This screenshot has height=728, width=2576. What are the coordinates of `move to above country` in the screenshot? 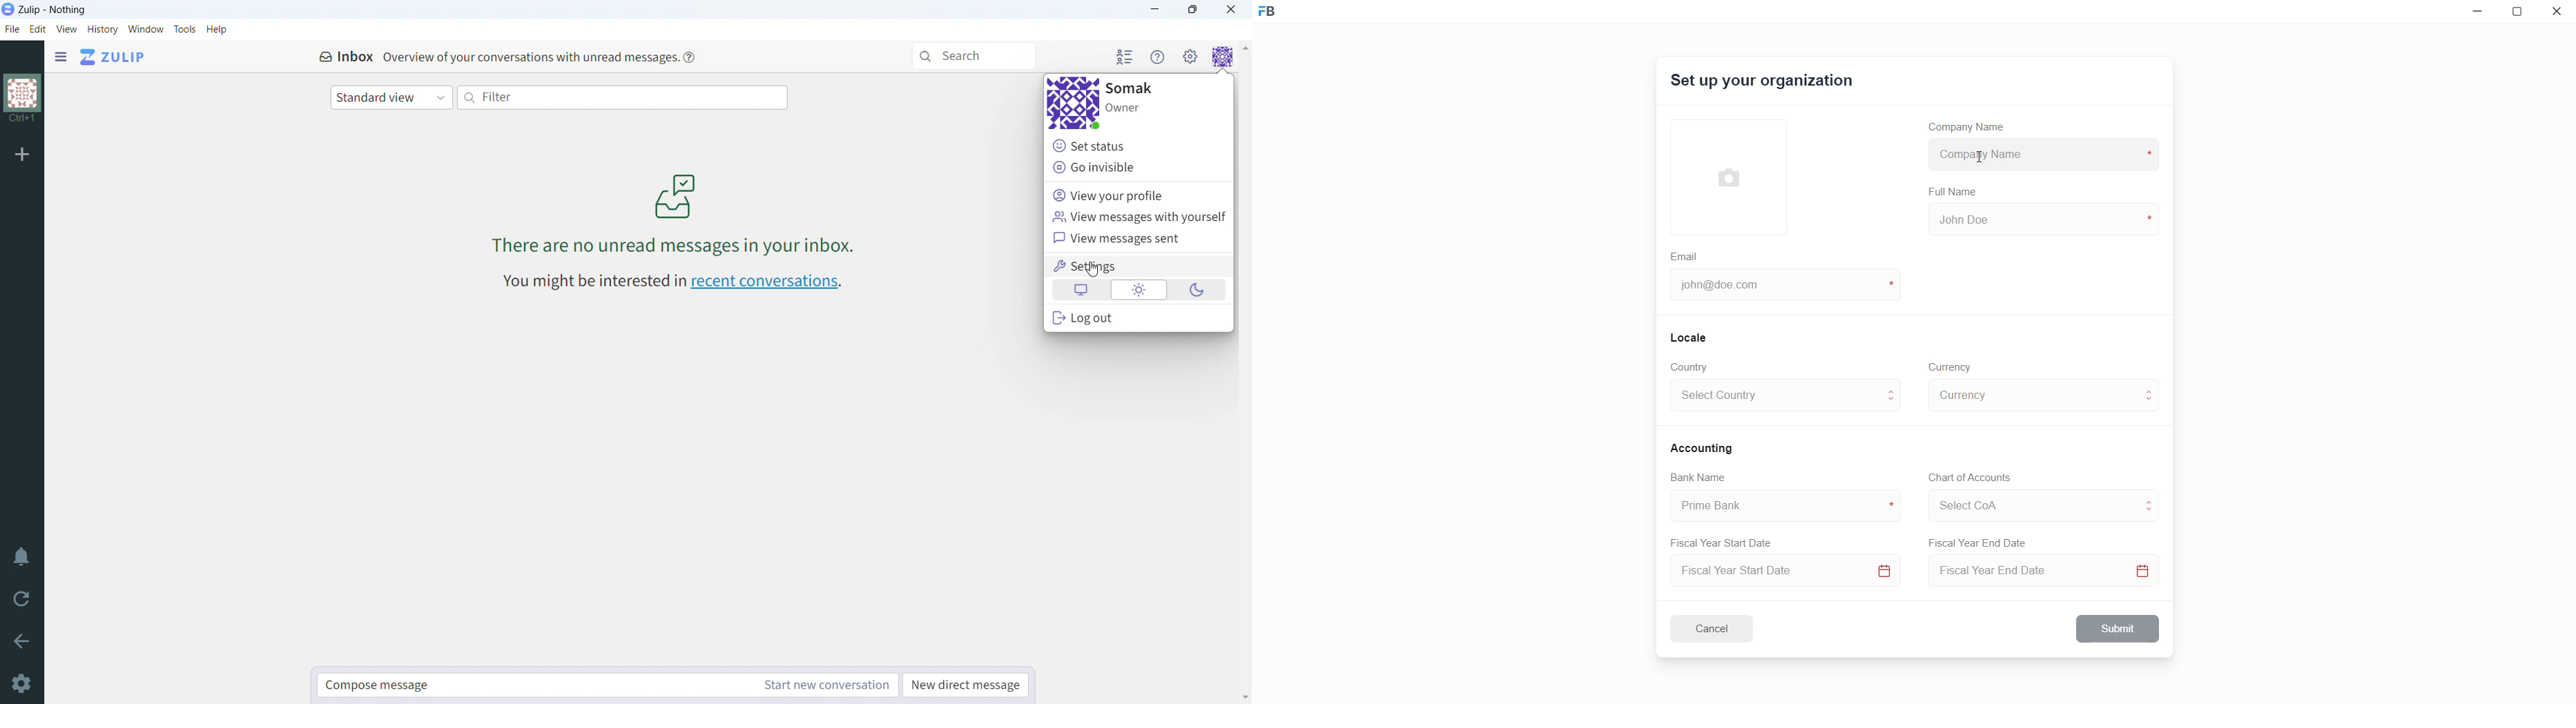 It's located at (1894, 390).